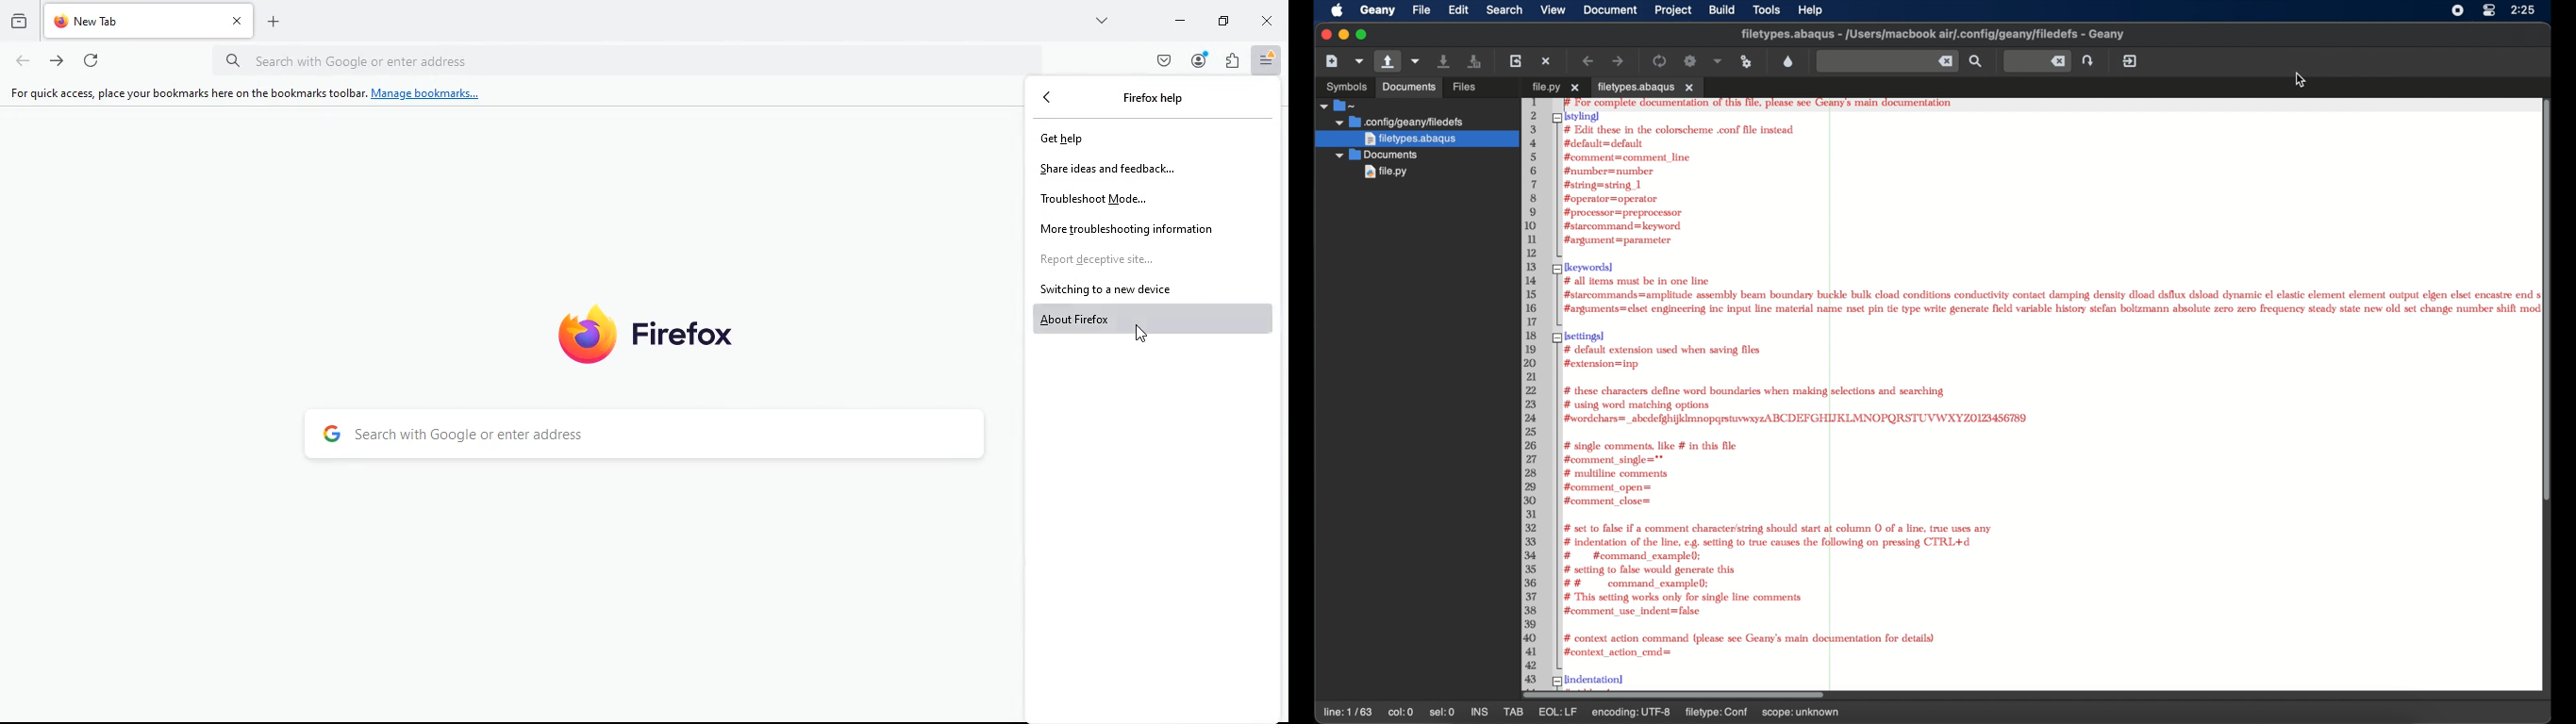 Image resolution: width=2576 pixels, height=728 pixels. What do you see at coordinates (281, 26) in the screenshot?
I see `new tab` at bounding box center [281, 26].